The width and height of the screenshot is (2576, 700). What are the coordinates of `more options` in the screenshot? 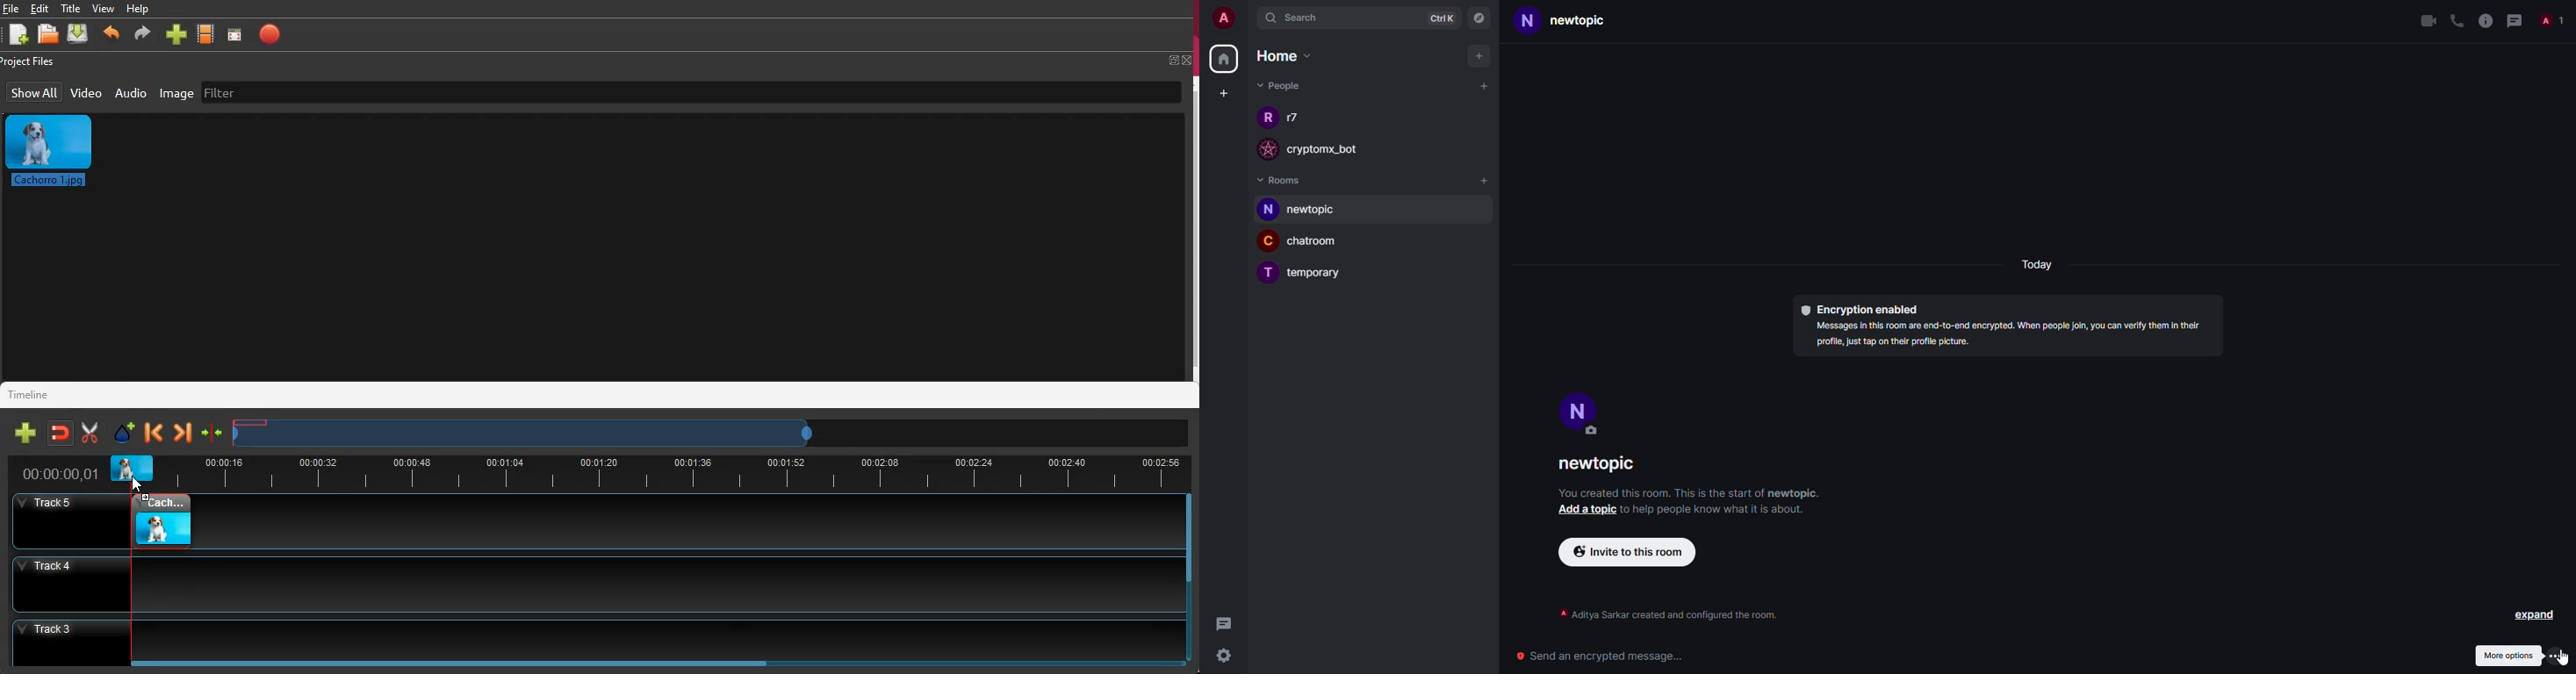 It's located at (2512, 657).